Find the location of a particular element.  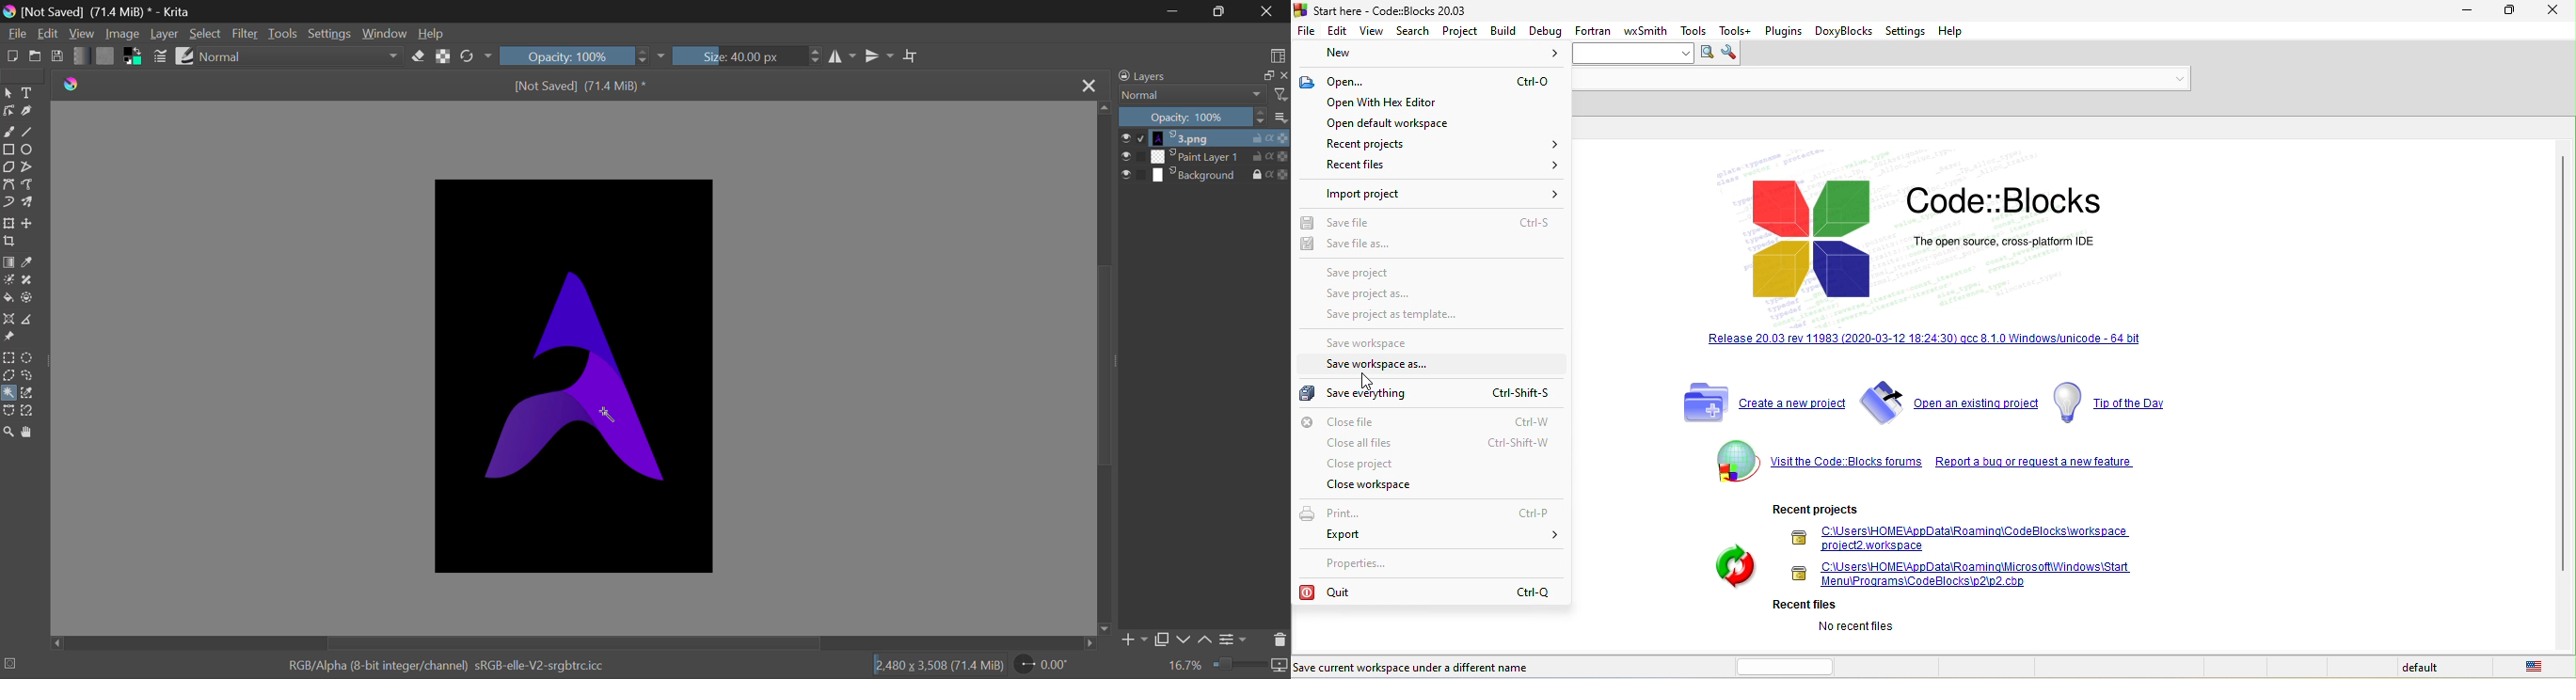

run search is located at coordinates (1706, 54).